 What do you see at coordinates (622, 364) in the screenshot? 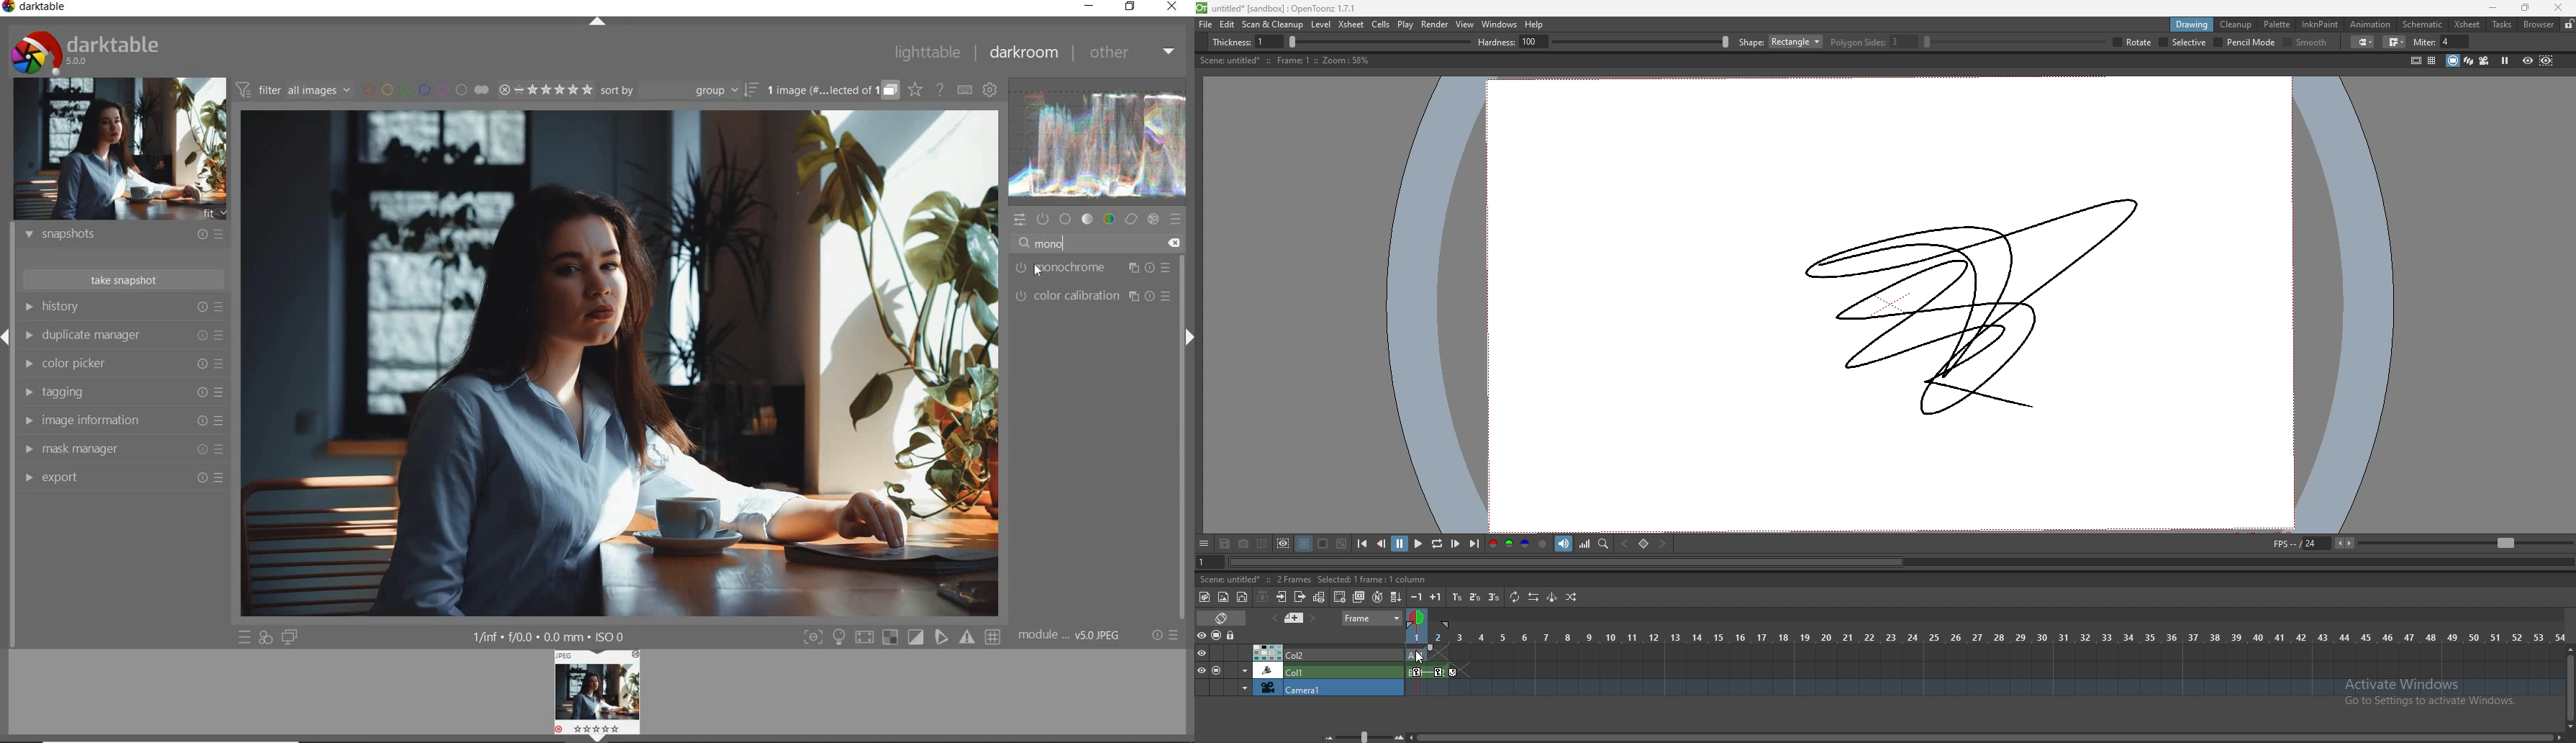
I see `selected image` at bounding box center [622, 364].